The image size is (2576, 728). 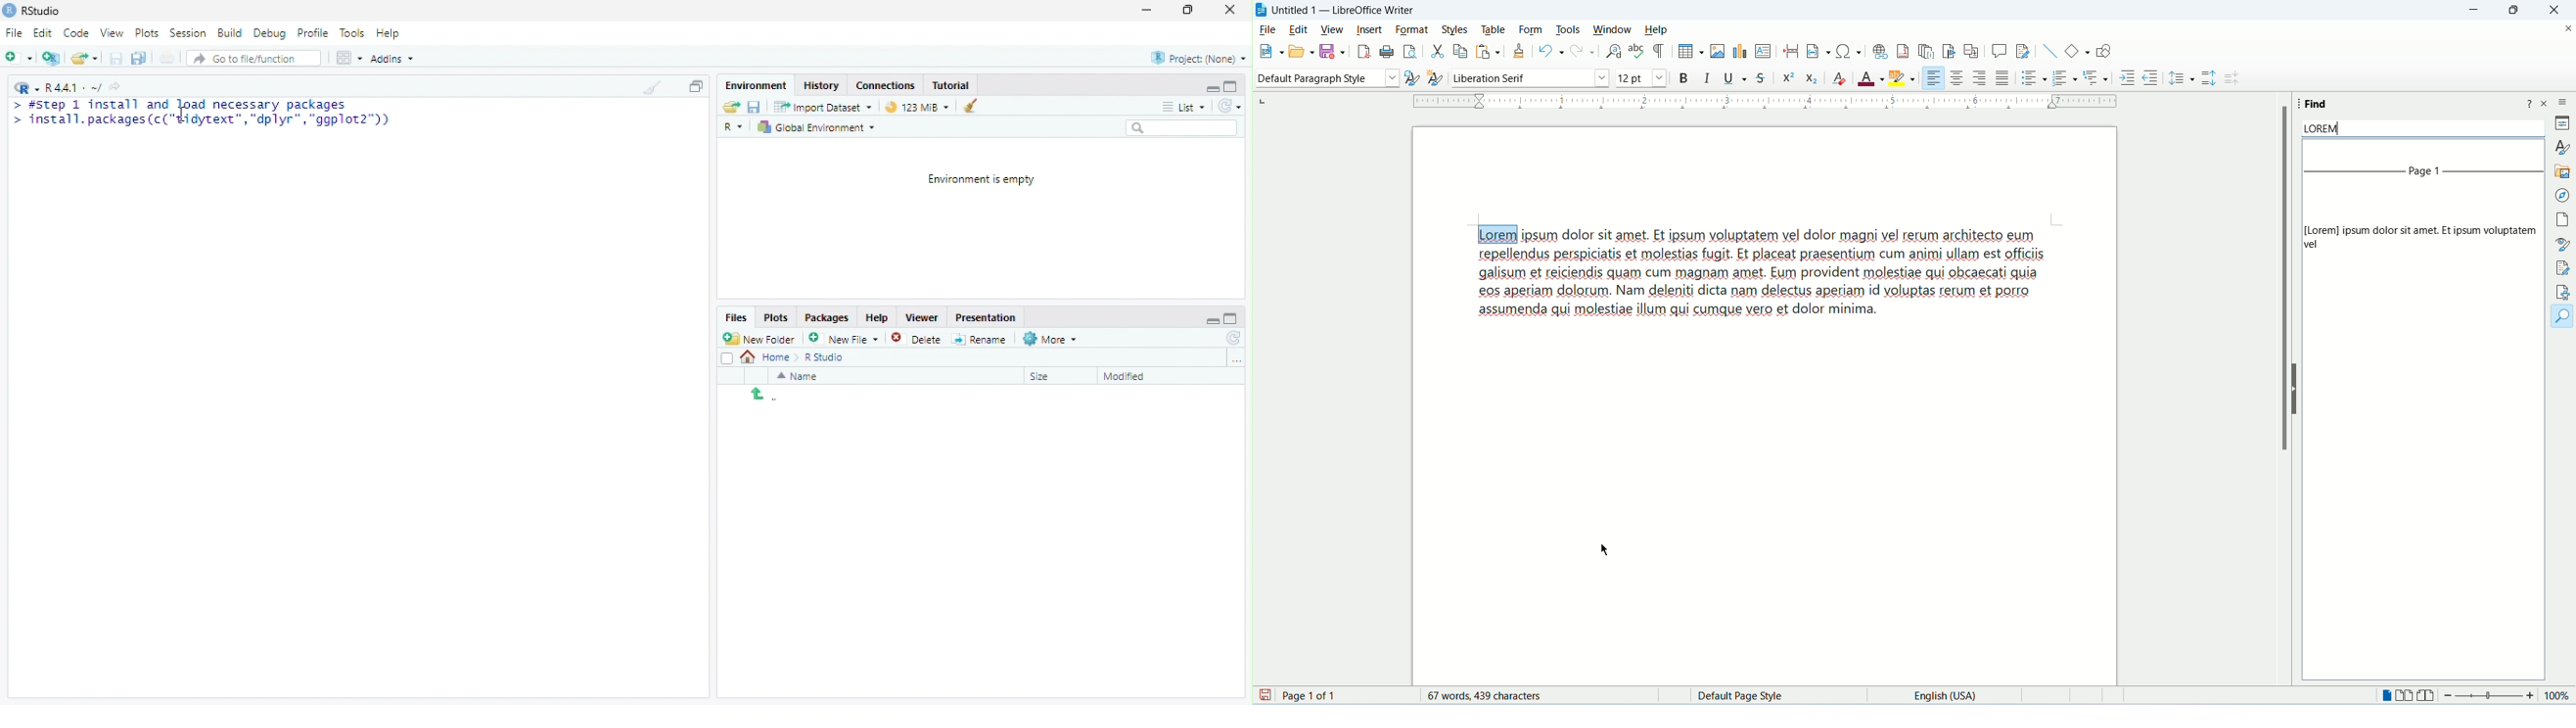 What do you see at coordinates (2025, 51) in the screenshot?
I see `track changes` at bounding box center [2025, 51].